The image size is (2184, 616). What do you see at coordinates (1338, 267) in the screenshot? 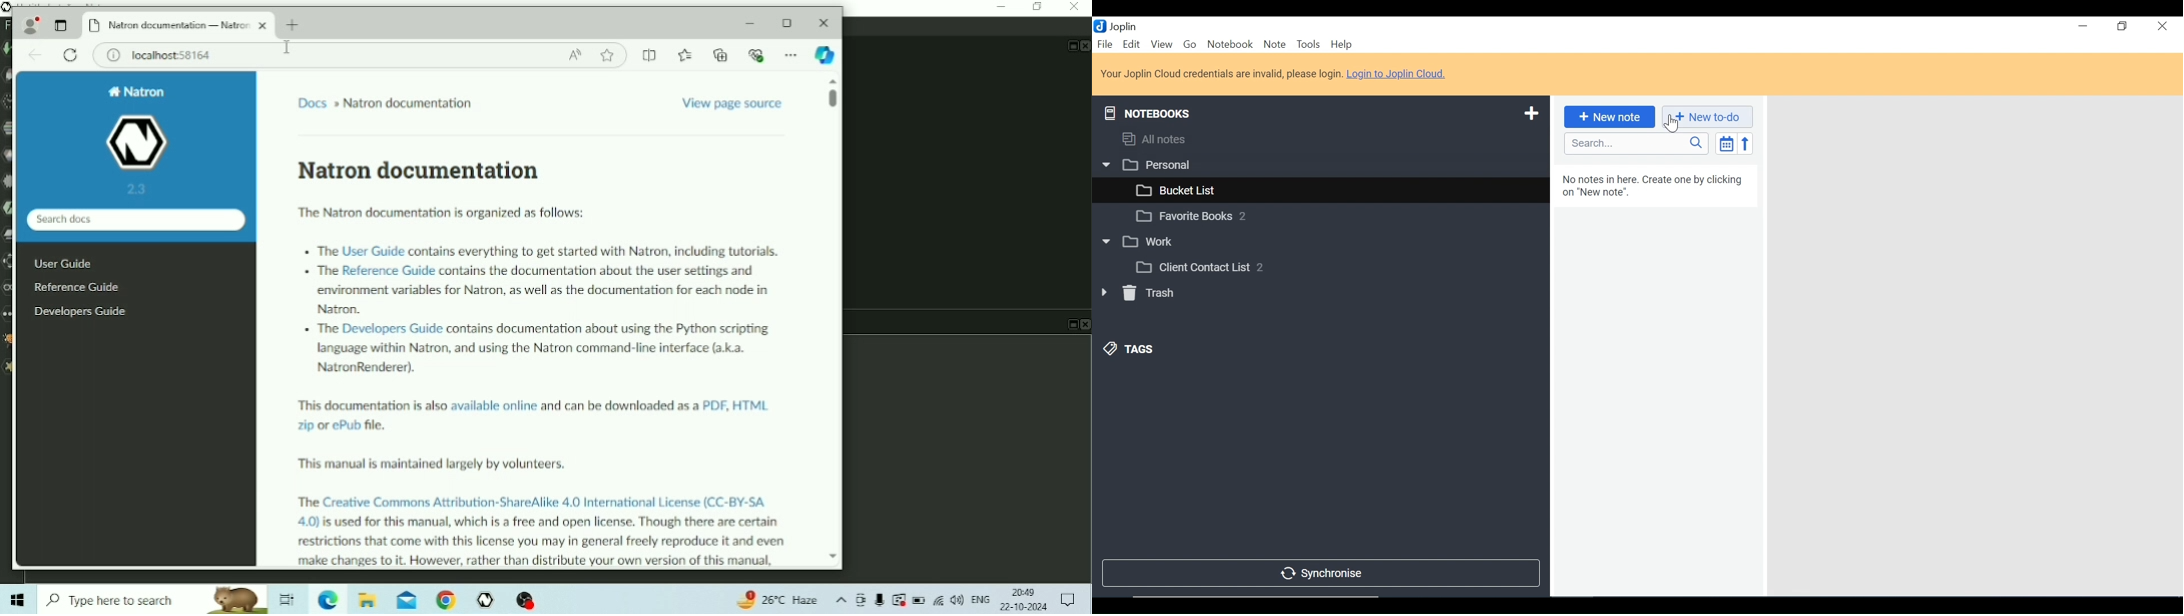
I see `Notebook` at bounding box center [1338, 267].